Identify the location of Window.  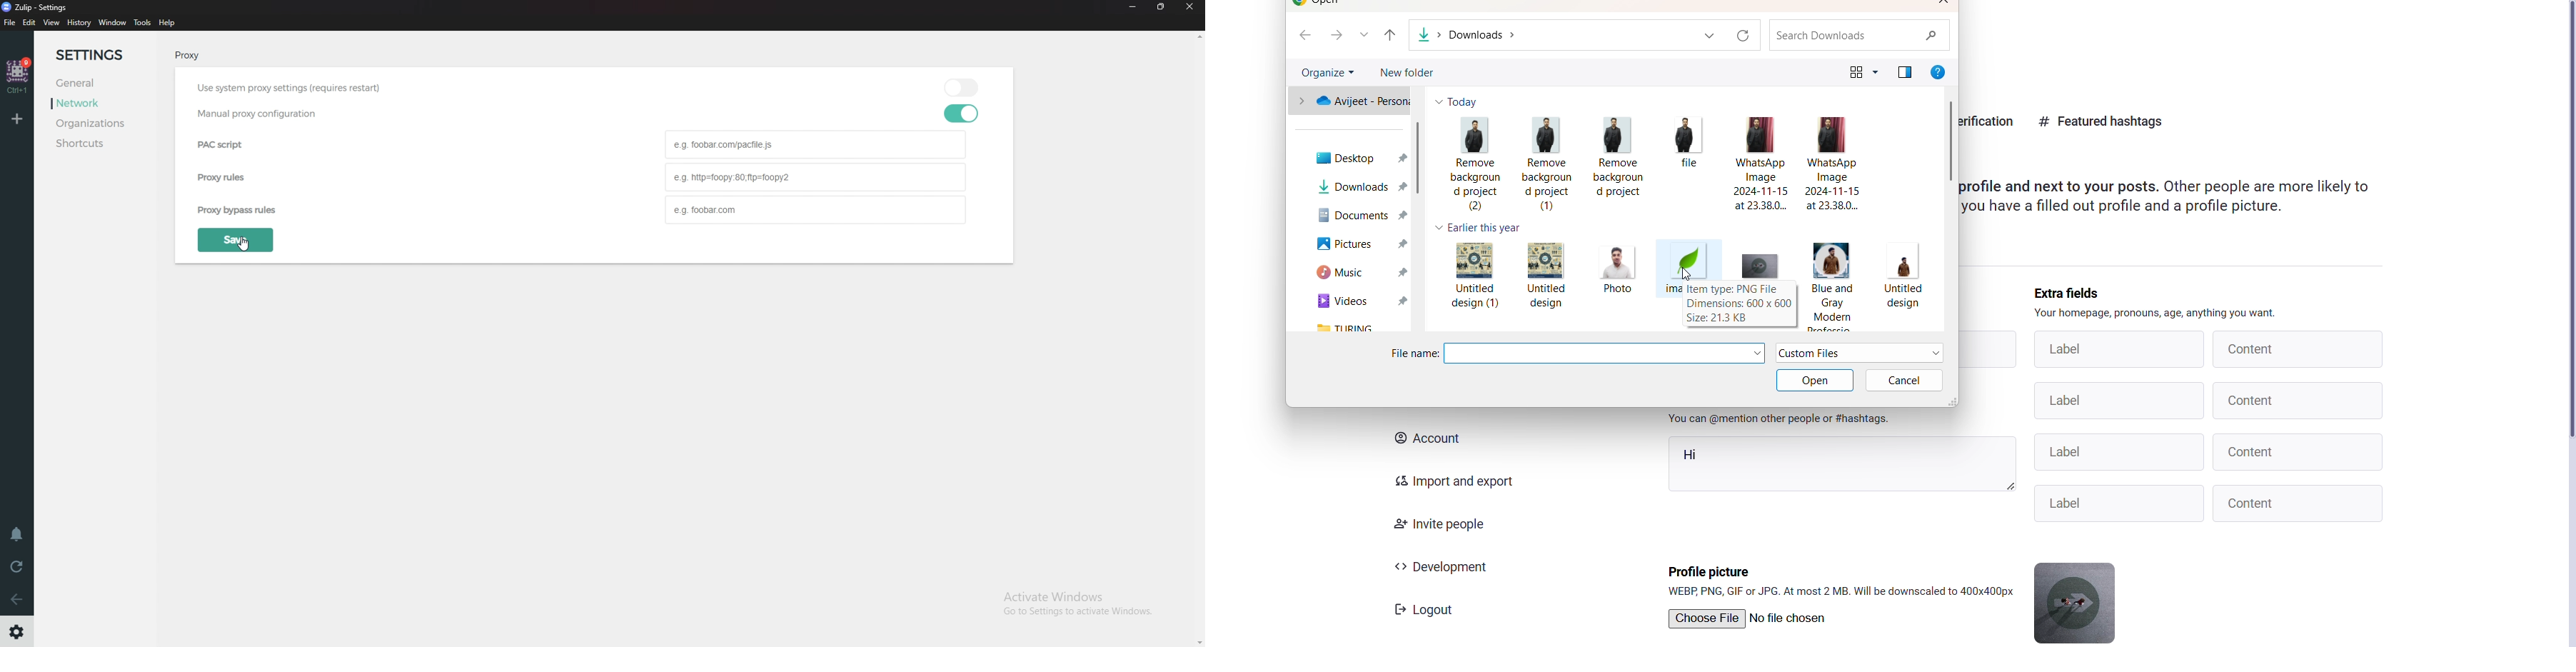
(112, 23).